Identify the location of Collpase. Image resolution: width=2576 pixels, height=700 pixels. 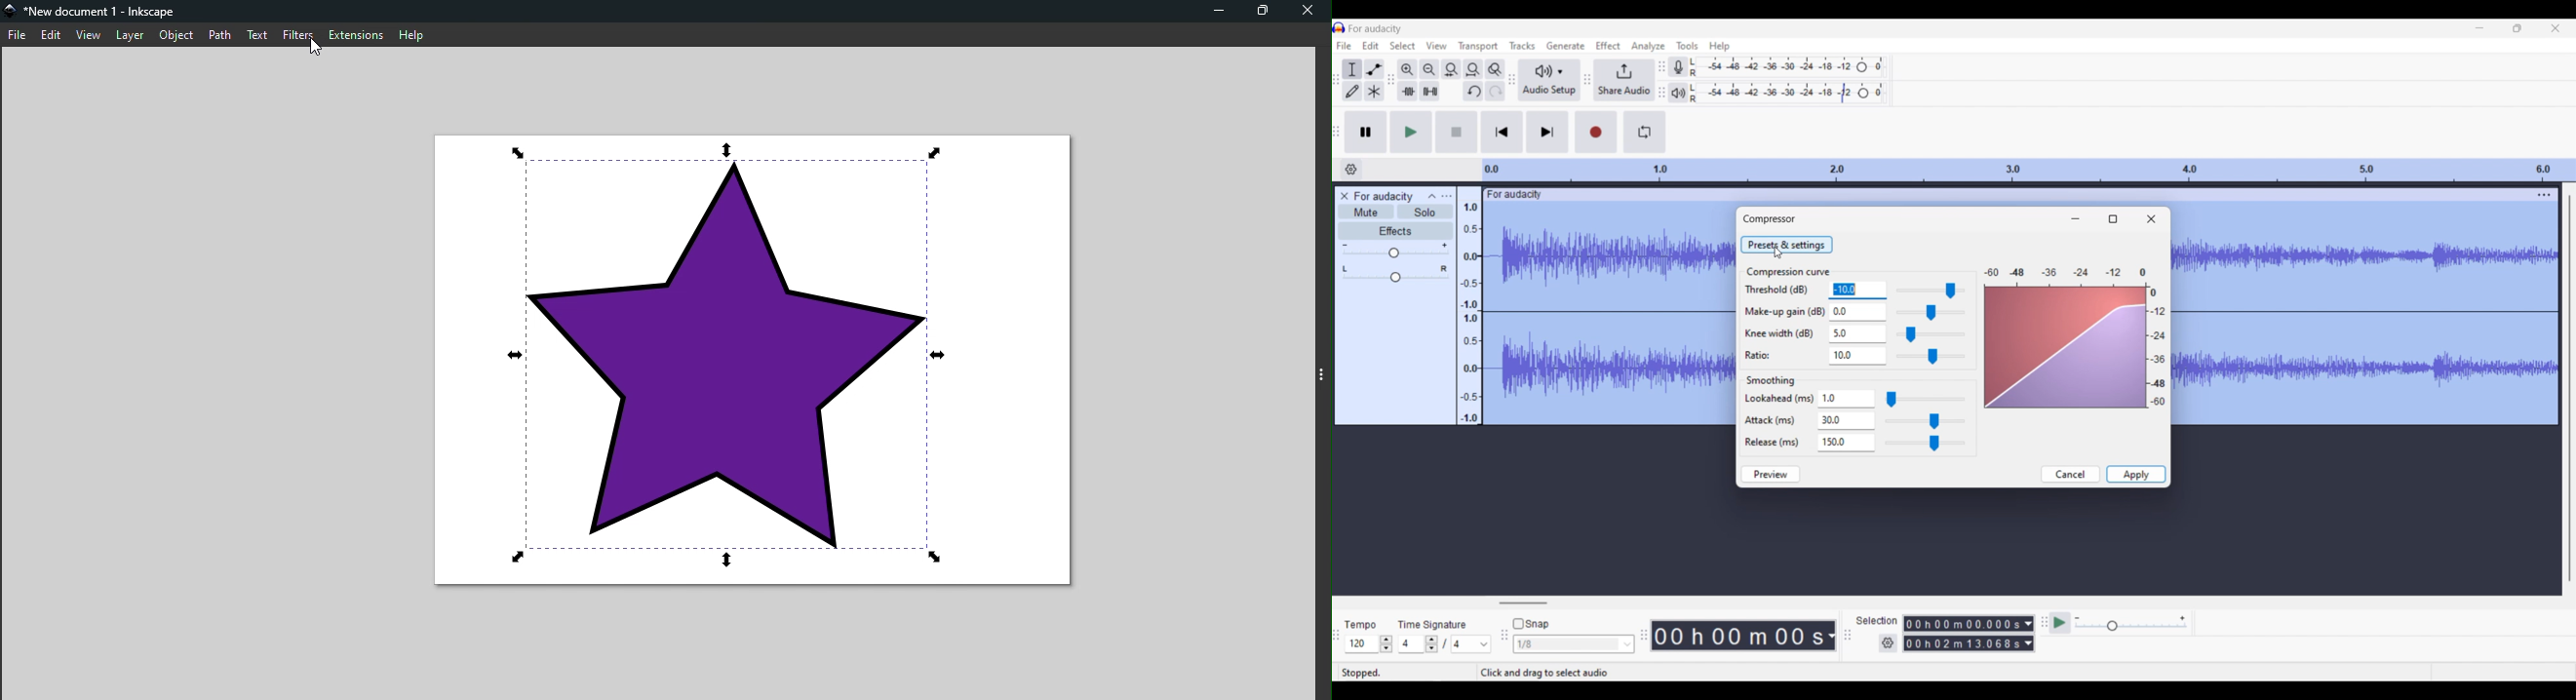
(1433, 196).